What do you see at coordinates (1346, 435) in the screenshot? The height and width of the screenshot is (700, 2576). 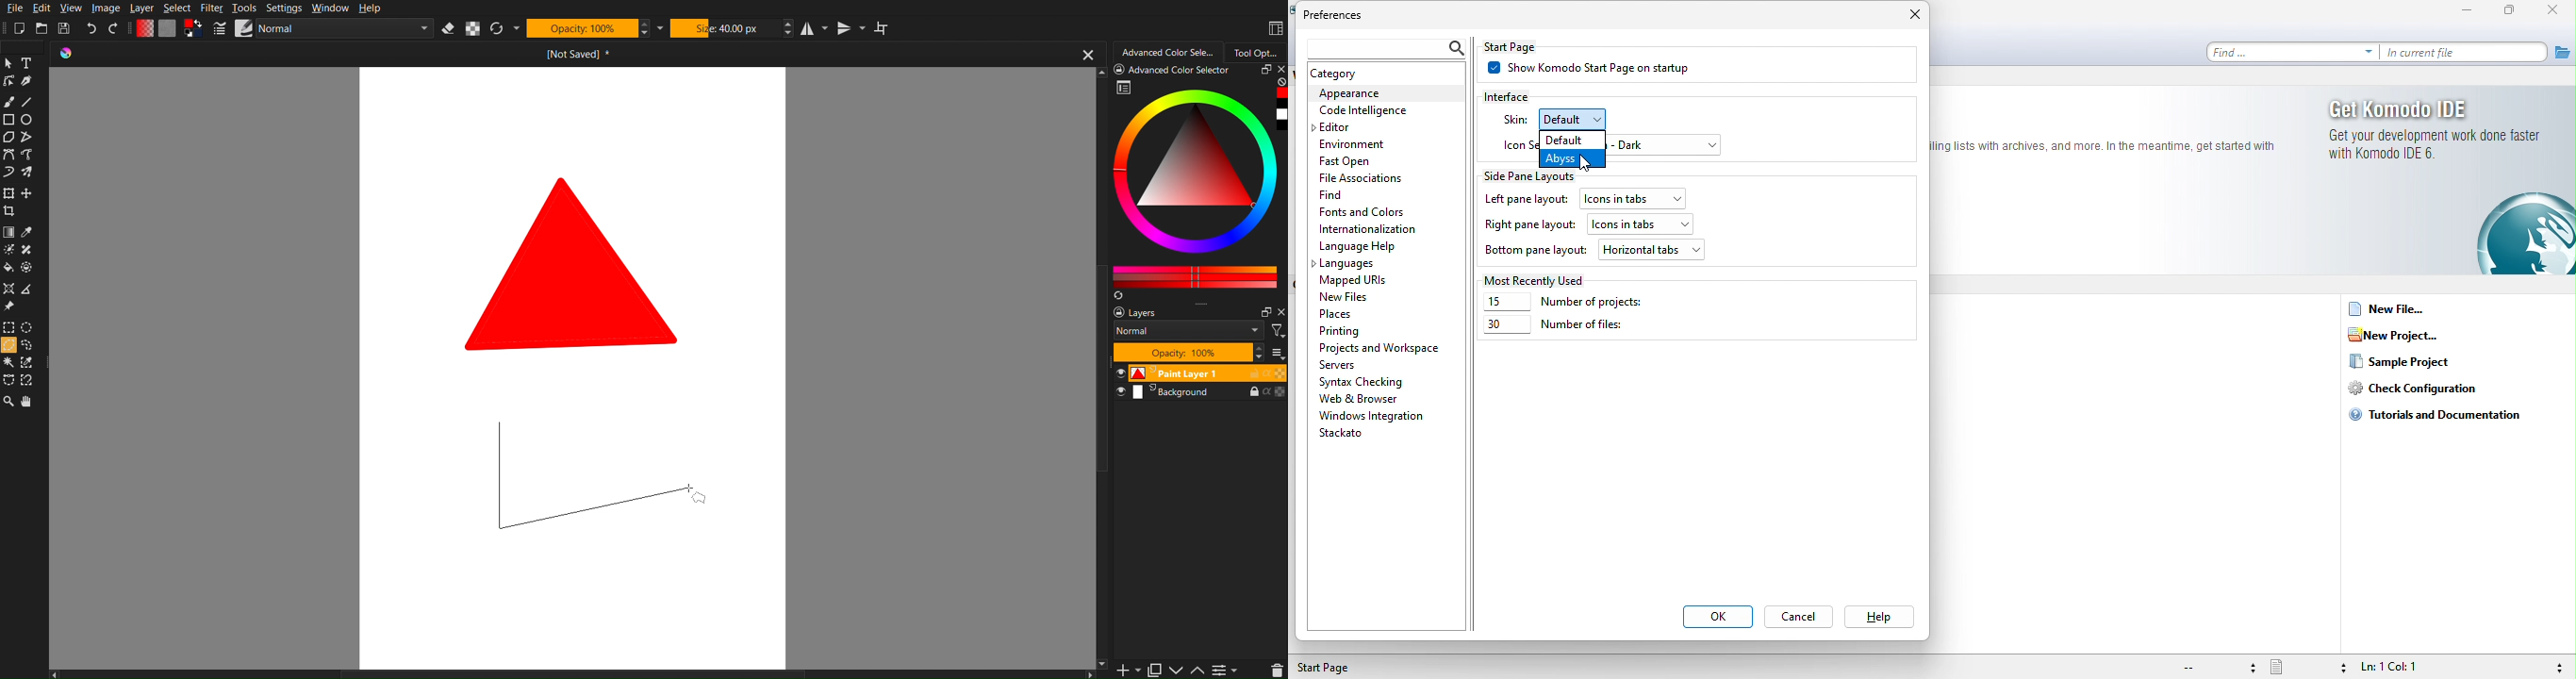 I see `stackato` at bounding box center [1346, 435].